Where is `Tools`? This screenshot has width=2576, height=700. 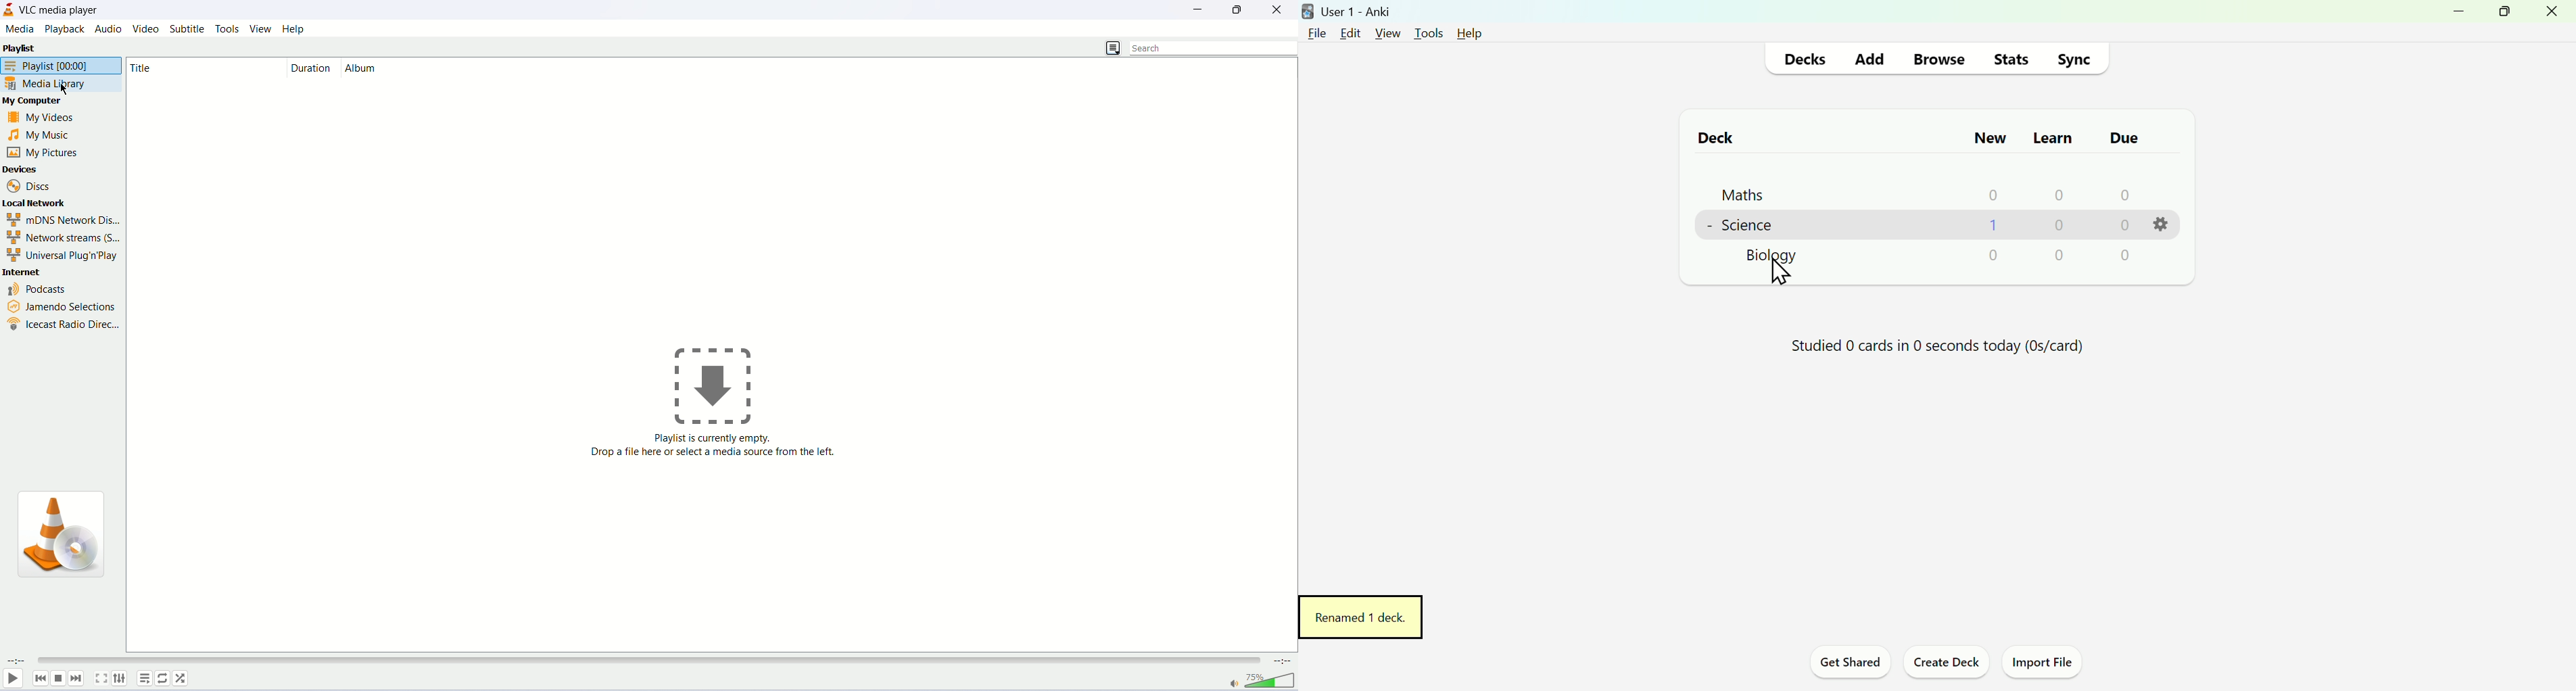 Tools is located at coordinates (1424, 30).